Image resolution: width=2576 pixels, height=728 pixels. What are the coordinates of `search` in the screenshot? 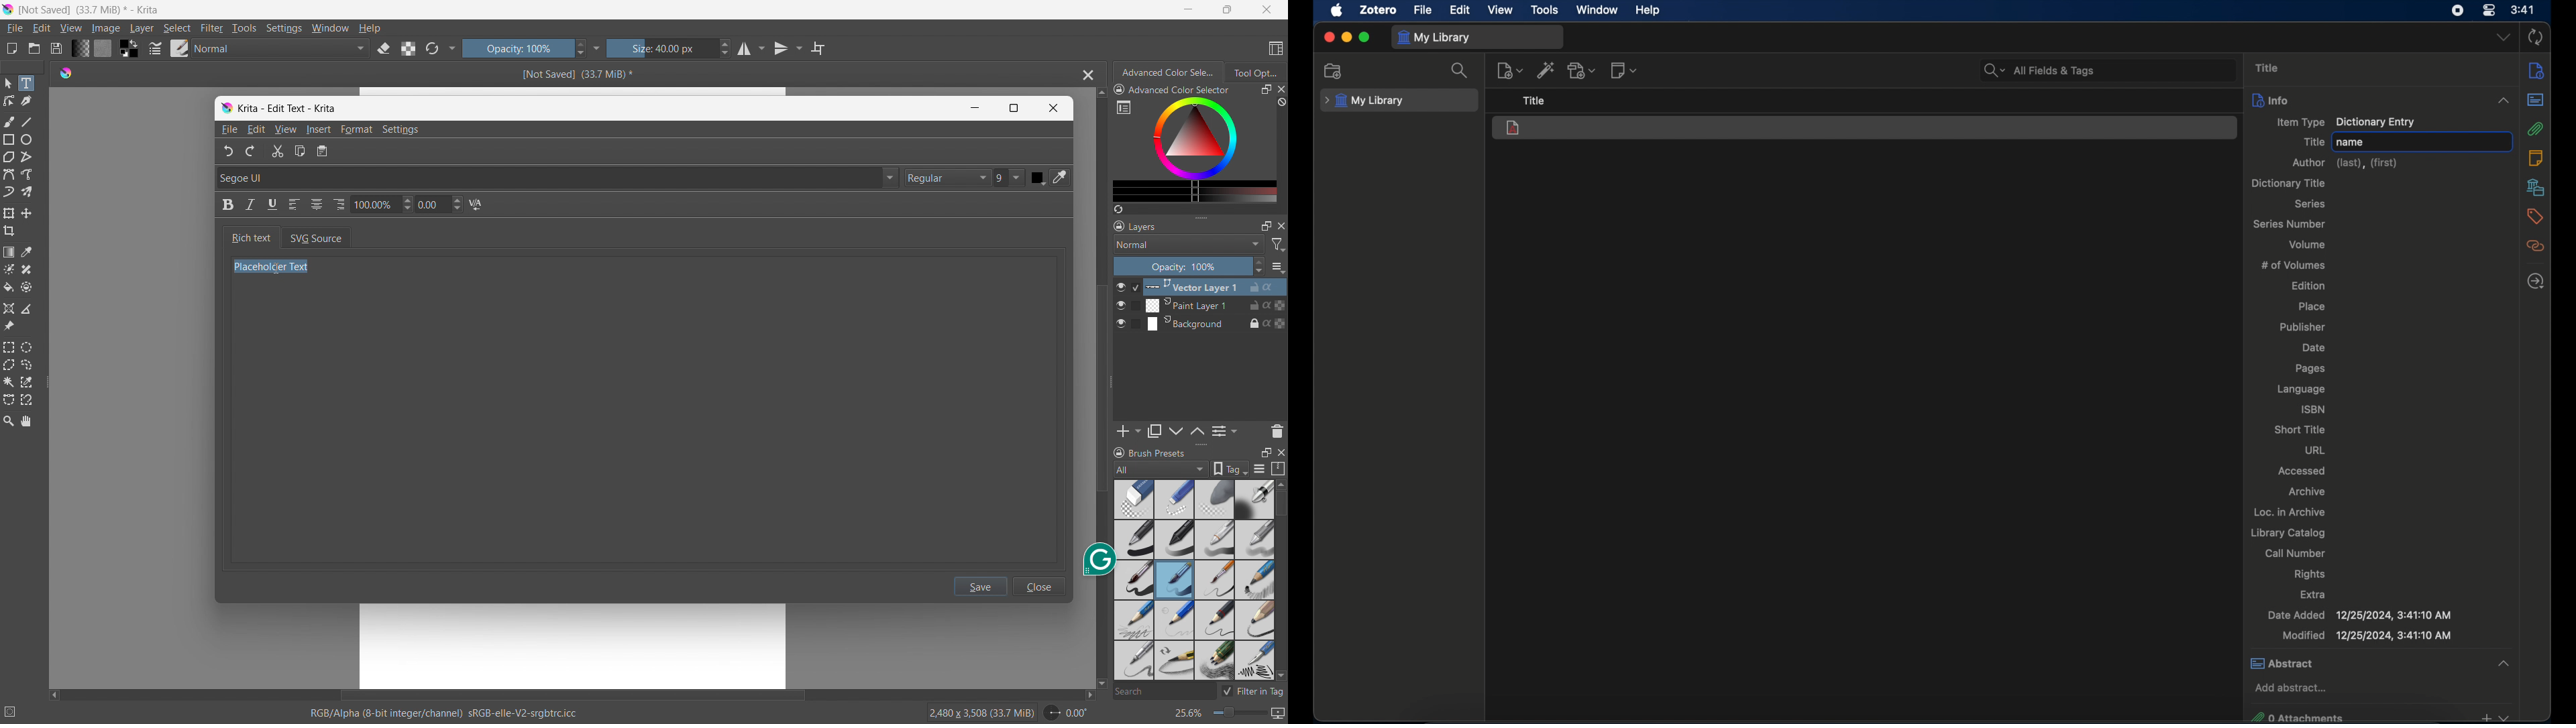 It's located at (1460, 70).